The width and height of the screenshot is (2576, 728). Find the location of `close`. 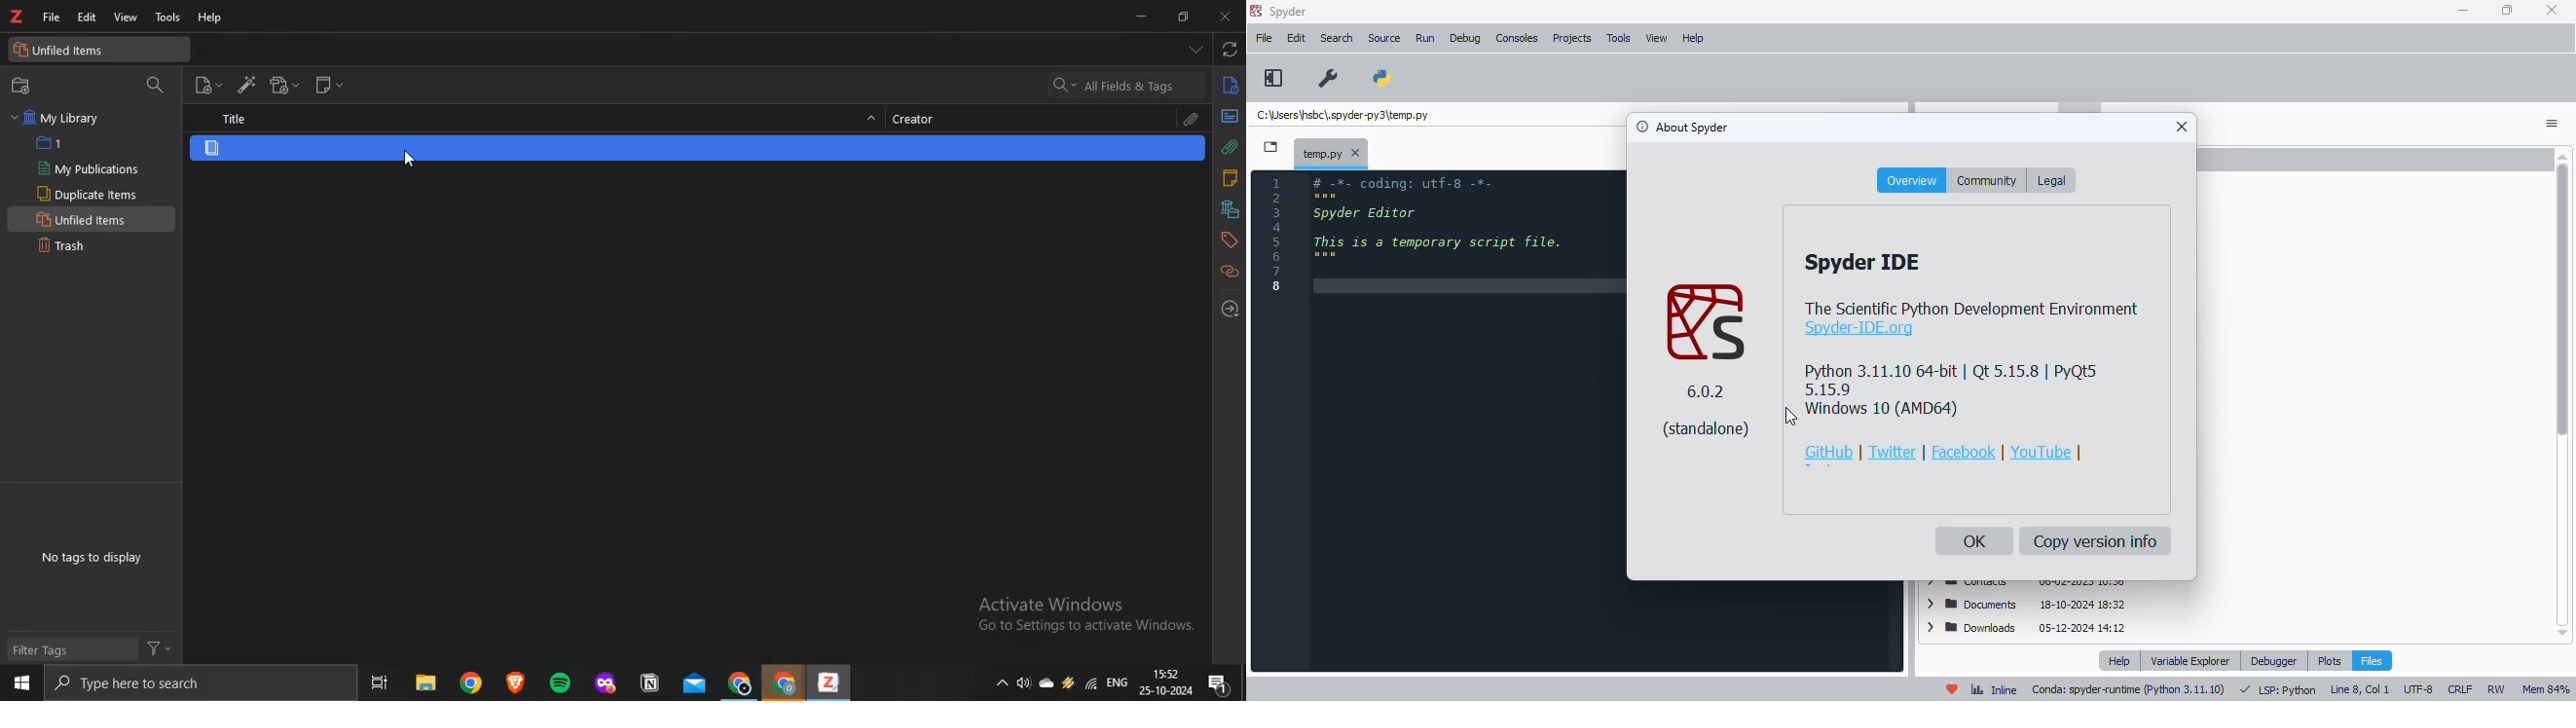

close is located at coordinates (2553, 11).